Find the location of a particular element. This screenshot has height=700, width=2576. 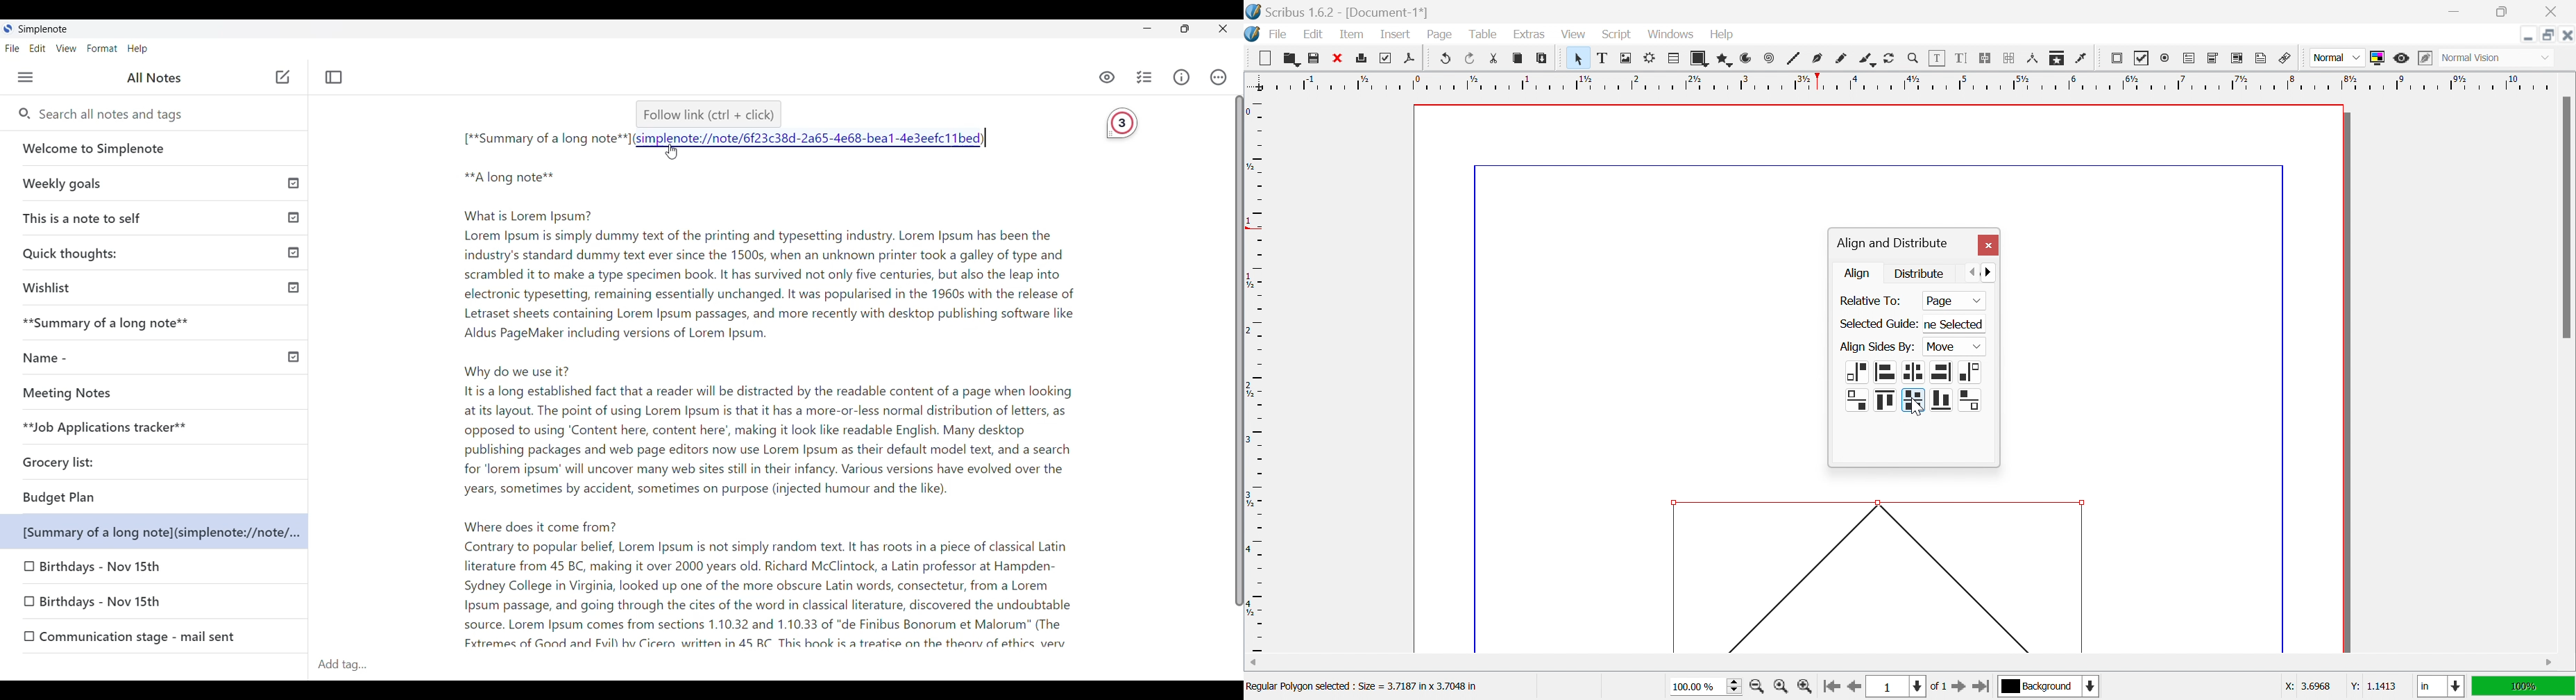

Copy is located at coordinates (1518, 58).